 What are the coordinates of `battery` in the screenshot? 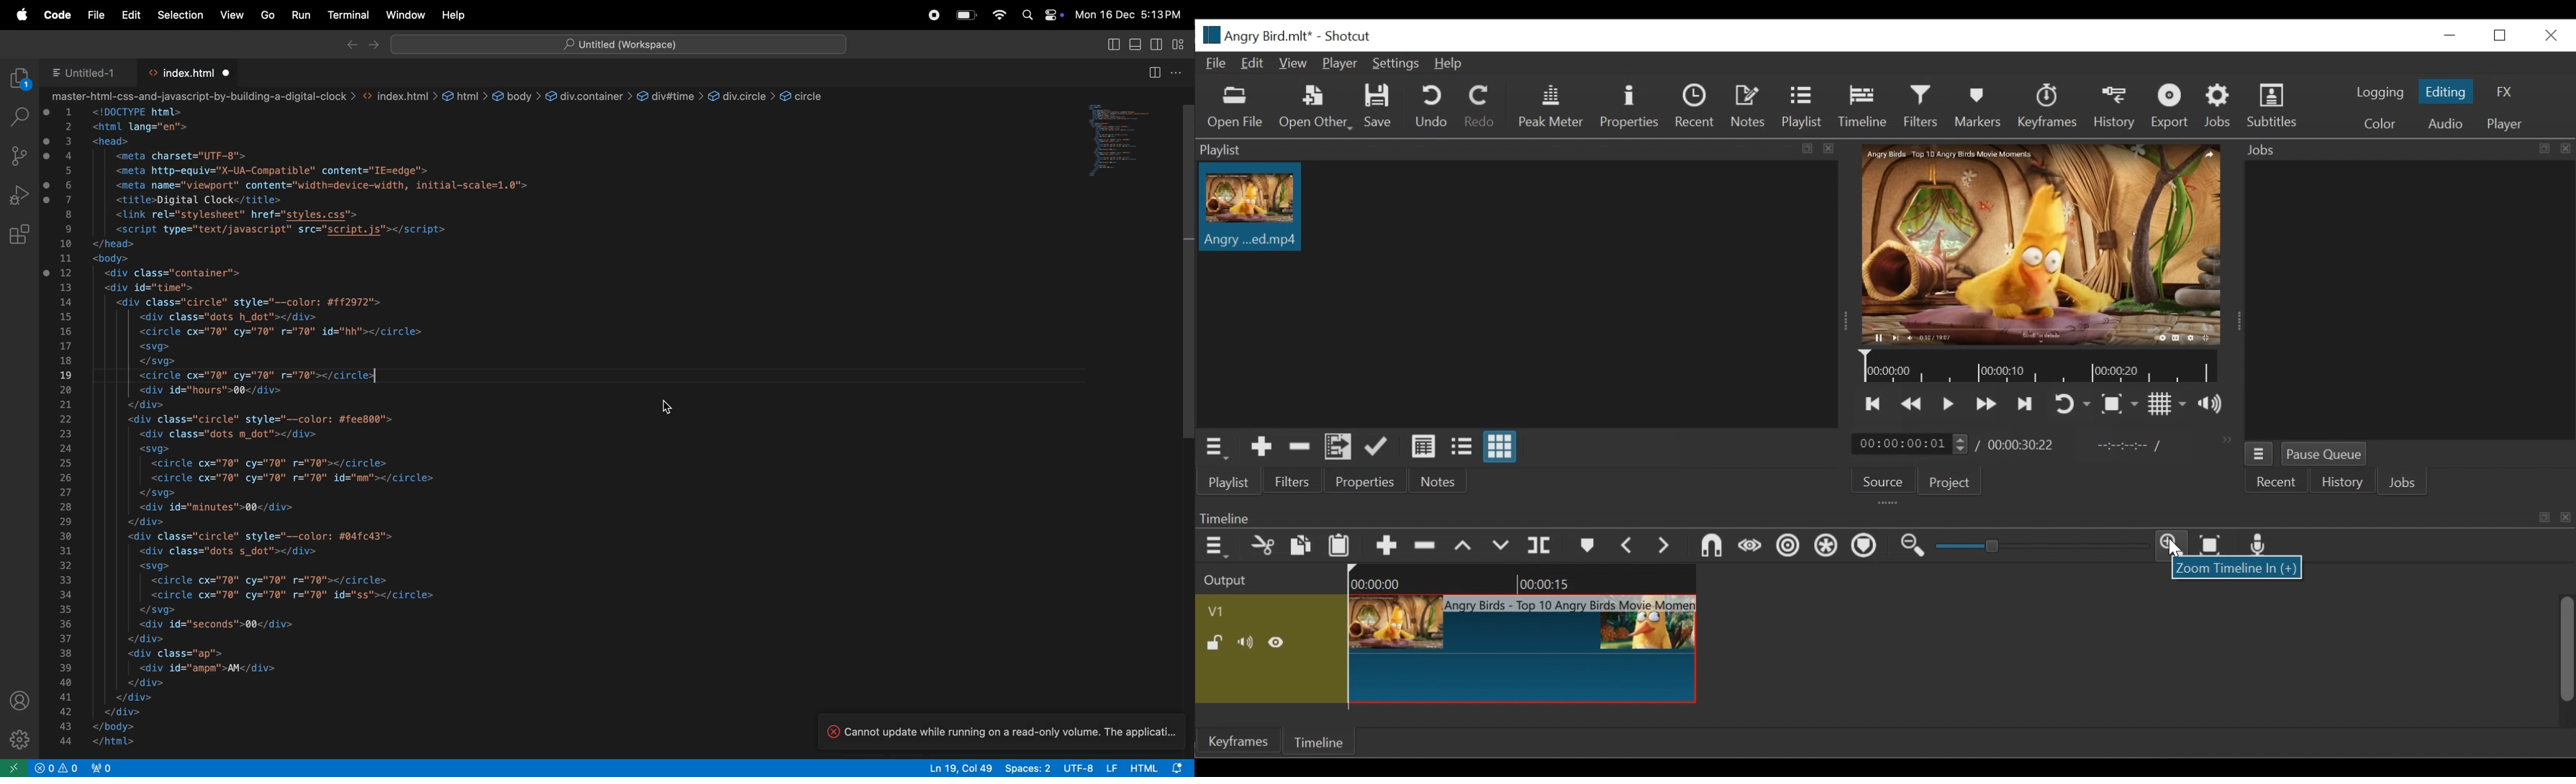 It's located at (964, 13).